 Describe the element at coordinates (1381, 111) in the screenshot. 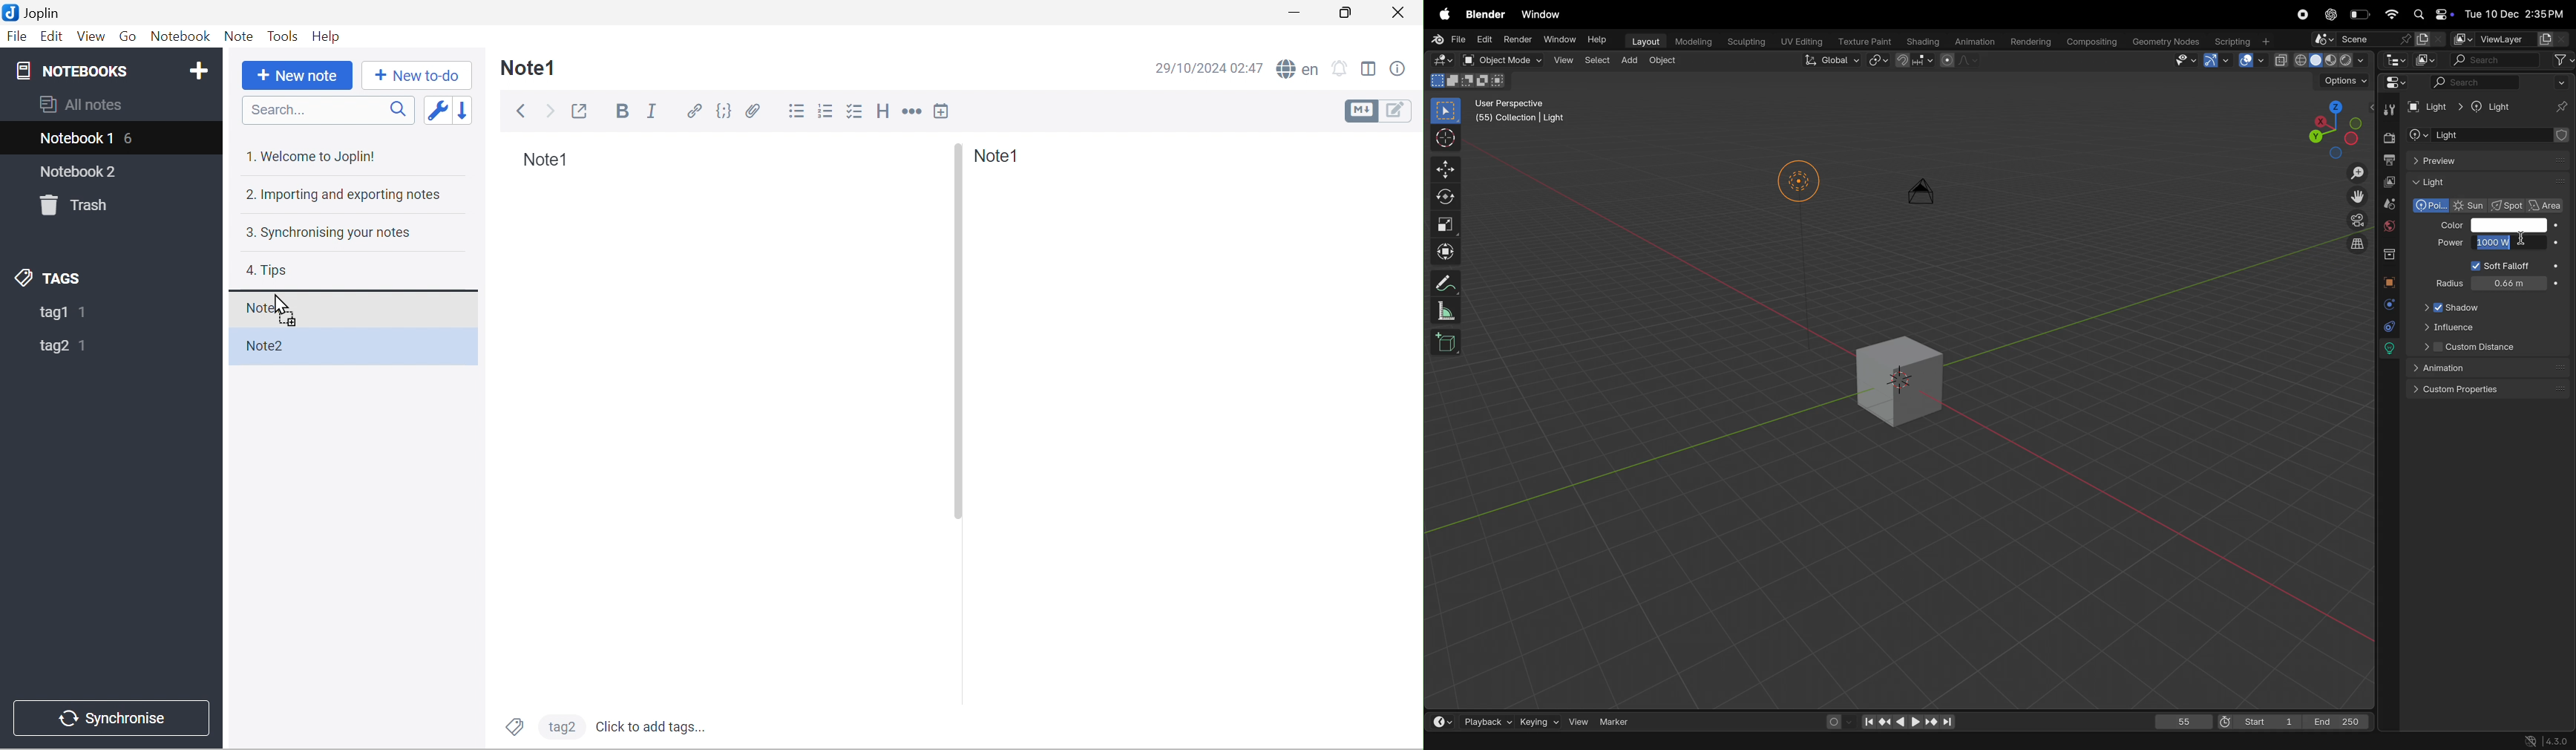

I see `Toggle editors` at that location.